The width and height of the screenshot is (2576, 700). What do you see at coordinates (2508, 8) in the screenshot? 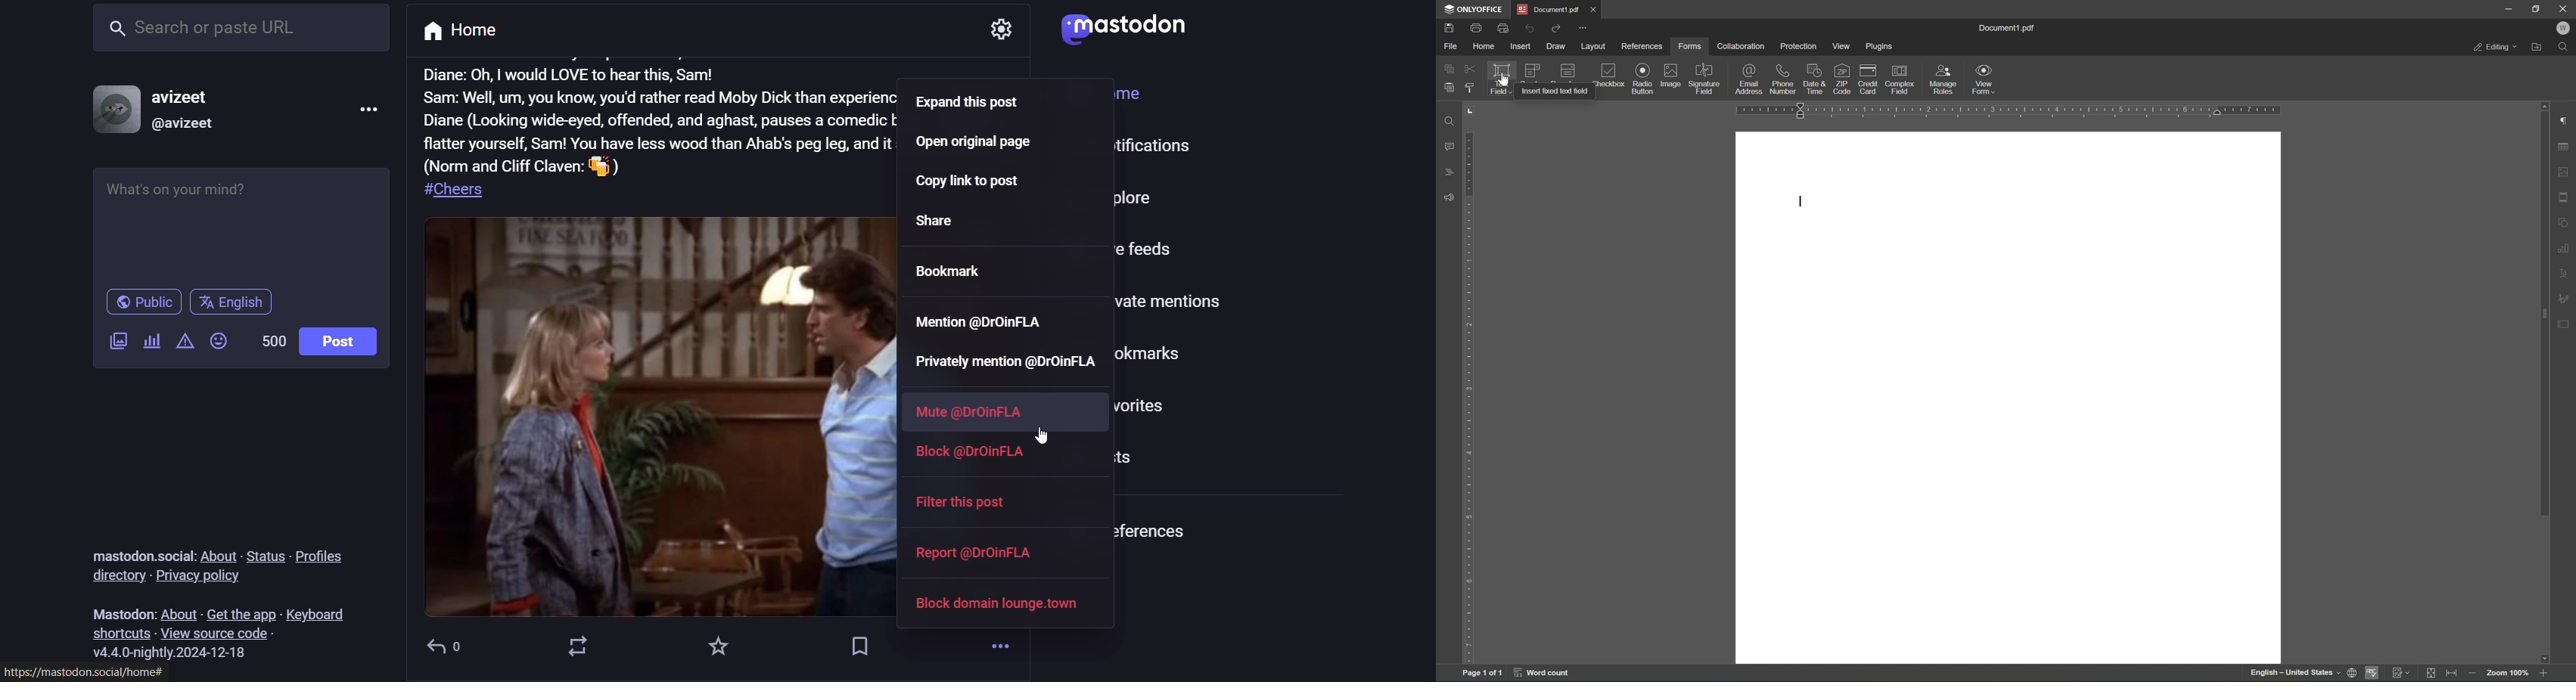
I see `minimize` at bounding box center [2508, 8].